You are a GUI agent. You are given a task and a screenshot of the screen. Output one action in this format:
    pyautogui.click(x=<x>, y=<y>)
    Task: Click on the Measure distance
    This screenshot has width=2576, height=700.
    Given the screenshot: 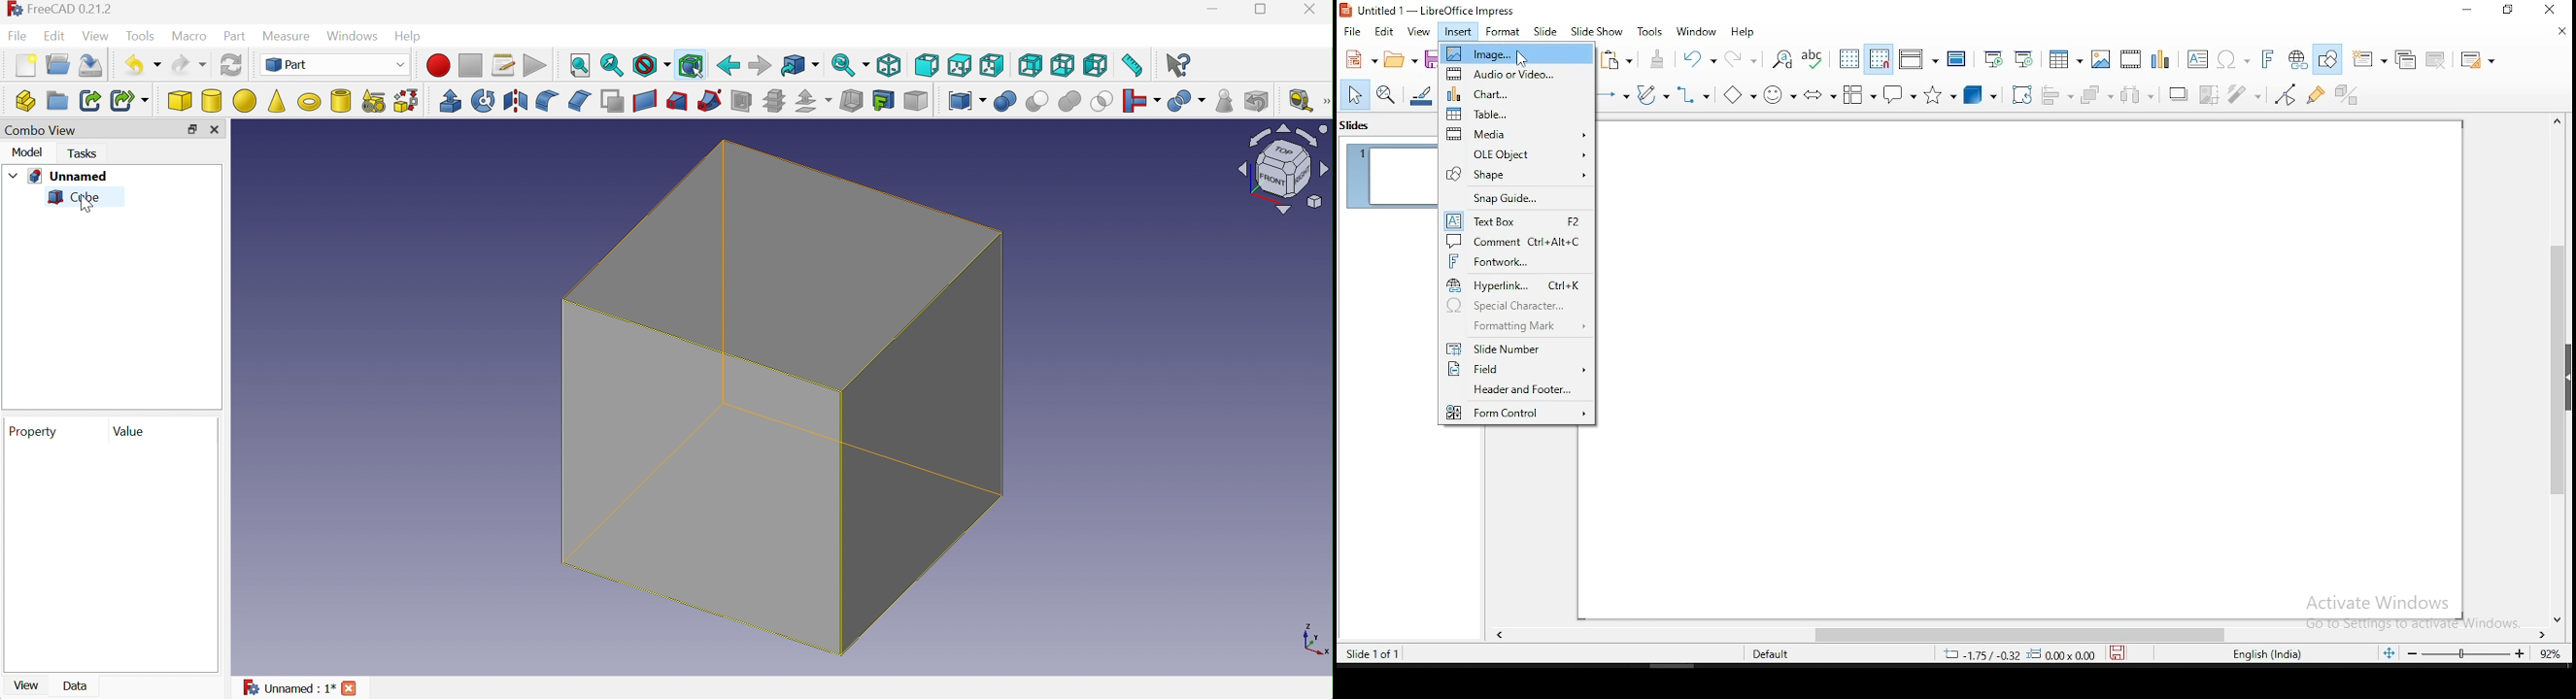 What is the action you would take?
    pyautogui.click(x=1132, y=67)
    